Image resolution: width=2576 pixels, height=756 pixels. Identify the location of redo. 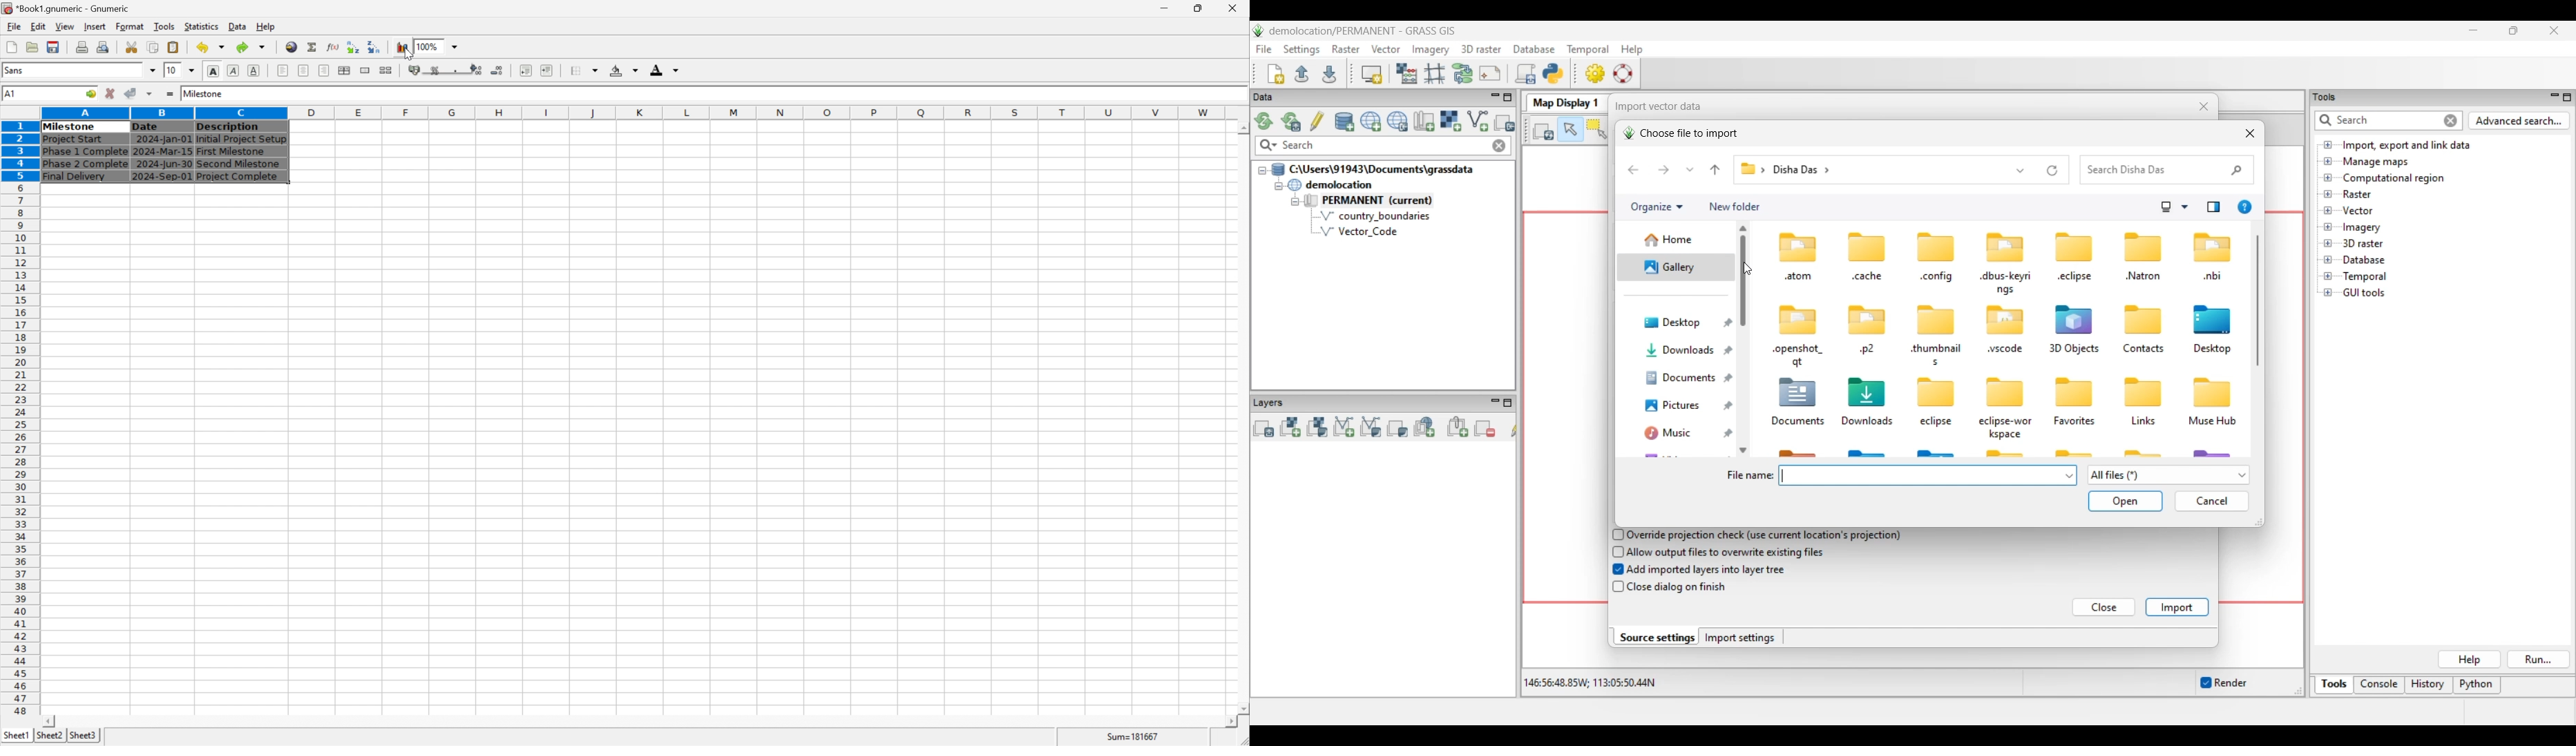
(253, 46).